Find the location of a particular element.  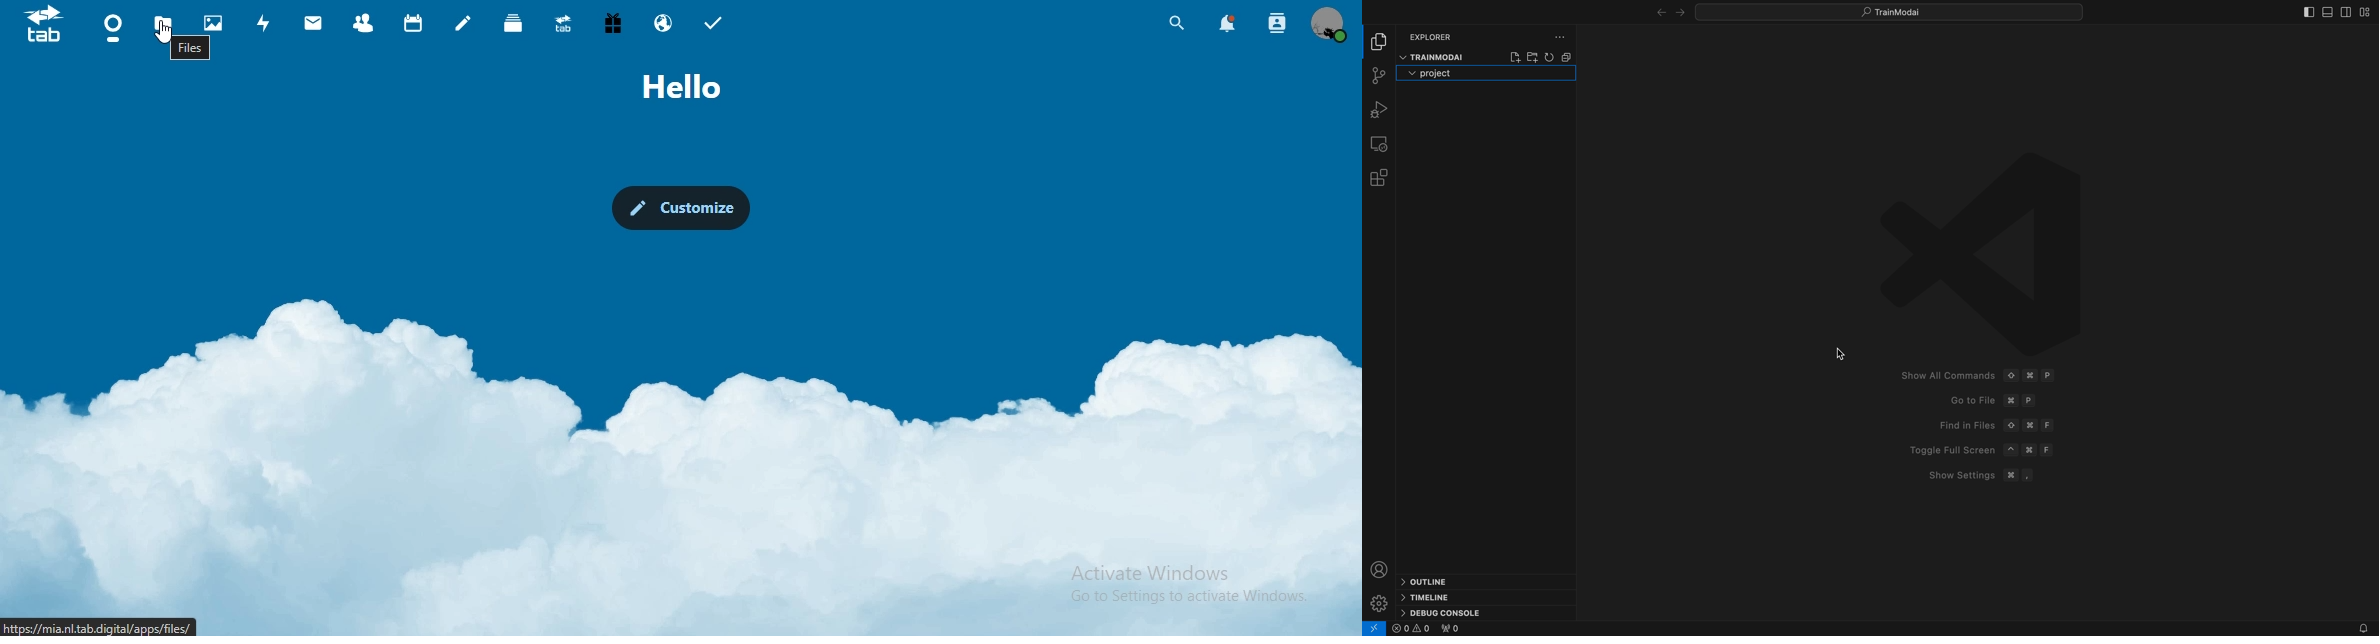

link is located at coordinates (97, 626).